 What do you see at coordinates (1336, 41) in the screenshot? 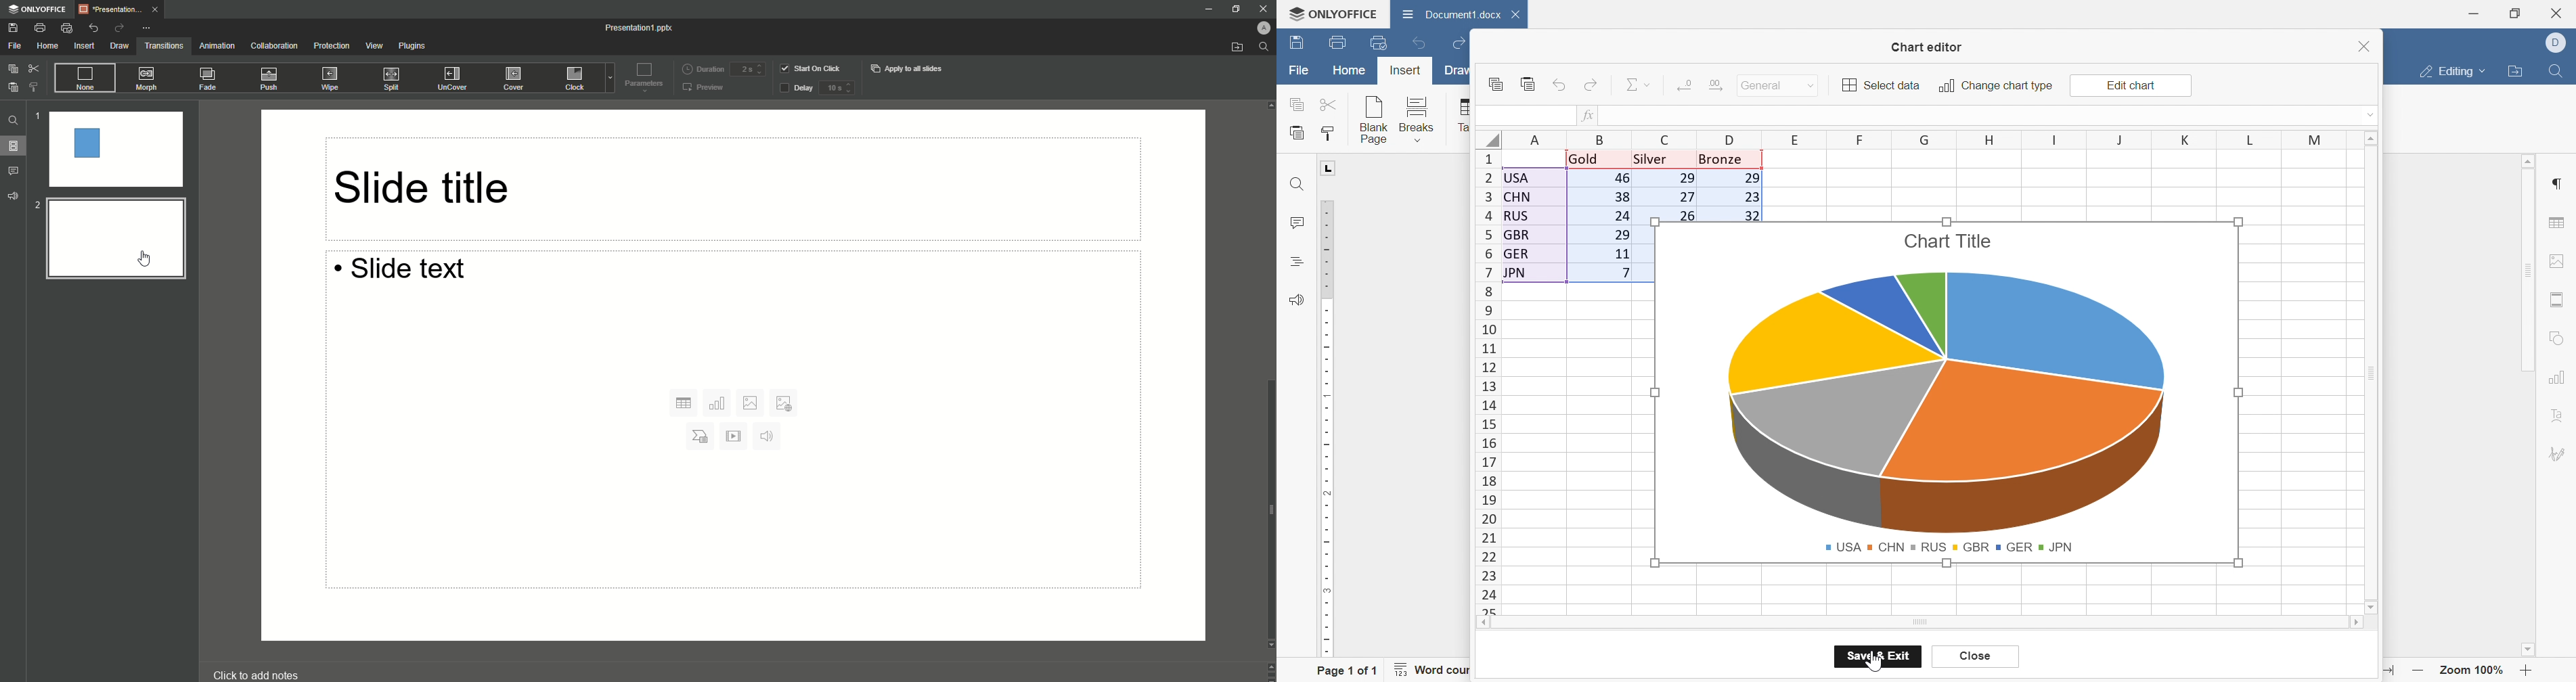
I see `Print file` at bounding box center [1336, 41].